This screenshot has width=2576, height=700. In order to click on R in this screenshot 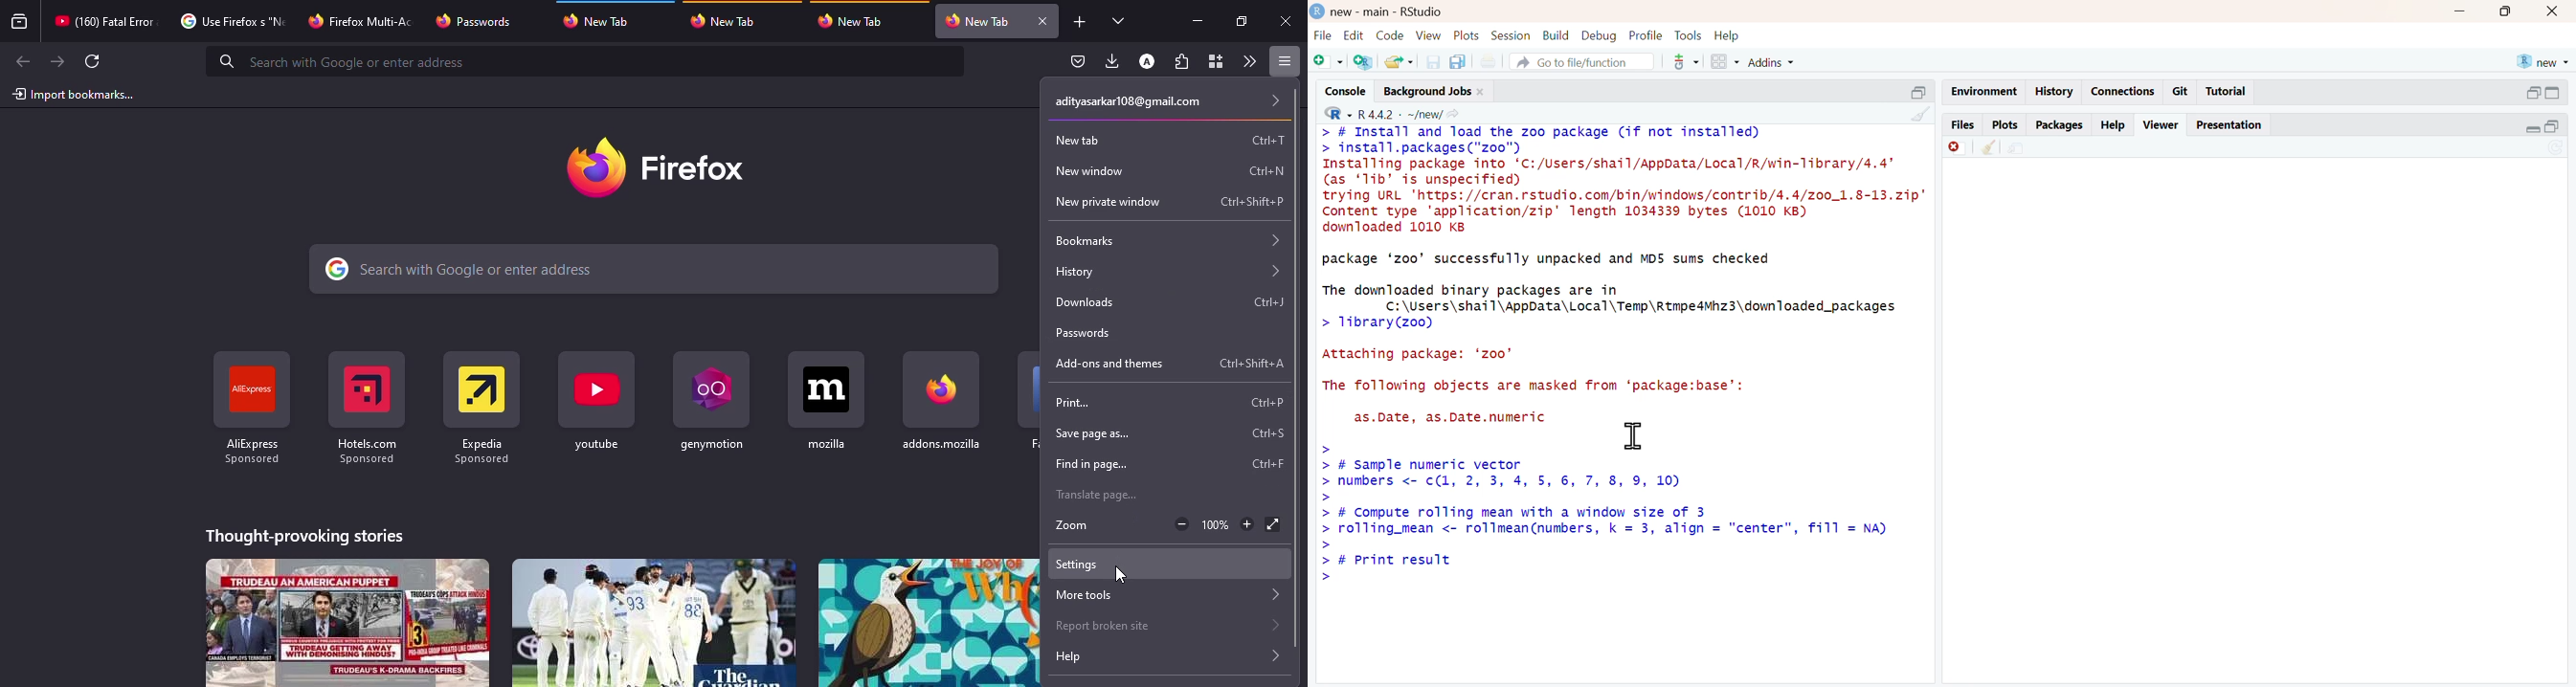, I will do `click(1338, 114)`.